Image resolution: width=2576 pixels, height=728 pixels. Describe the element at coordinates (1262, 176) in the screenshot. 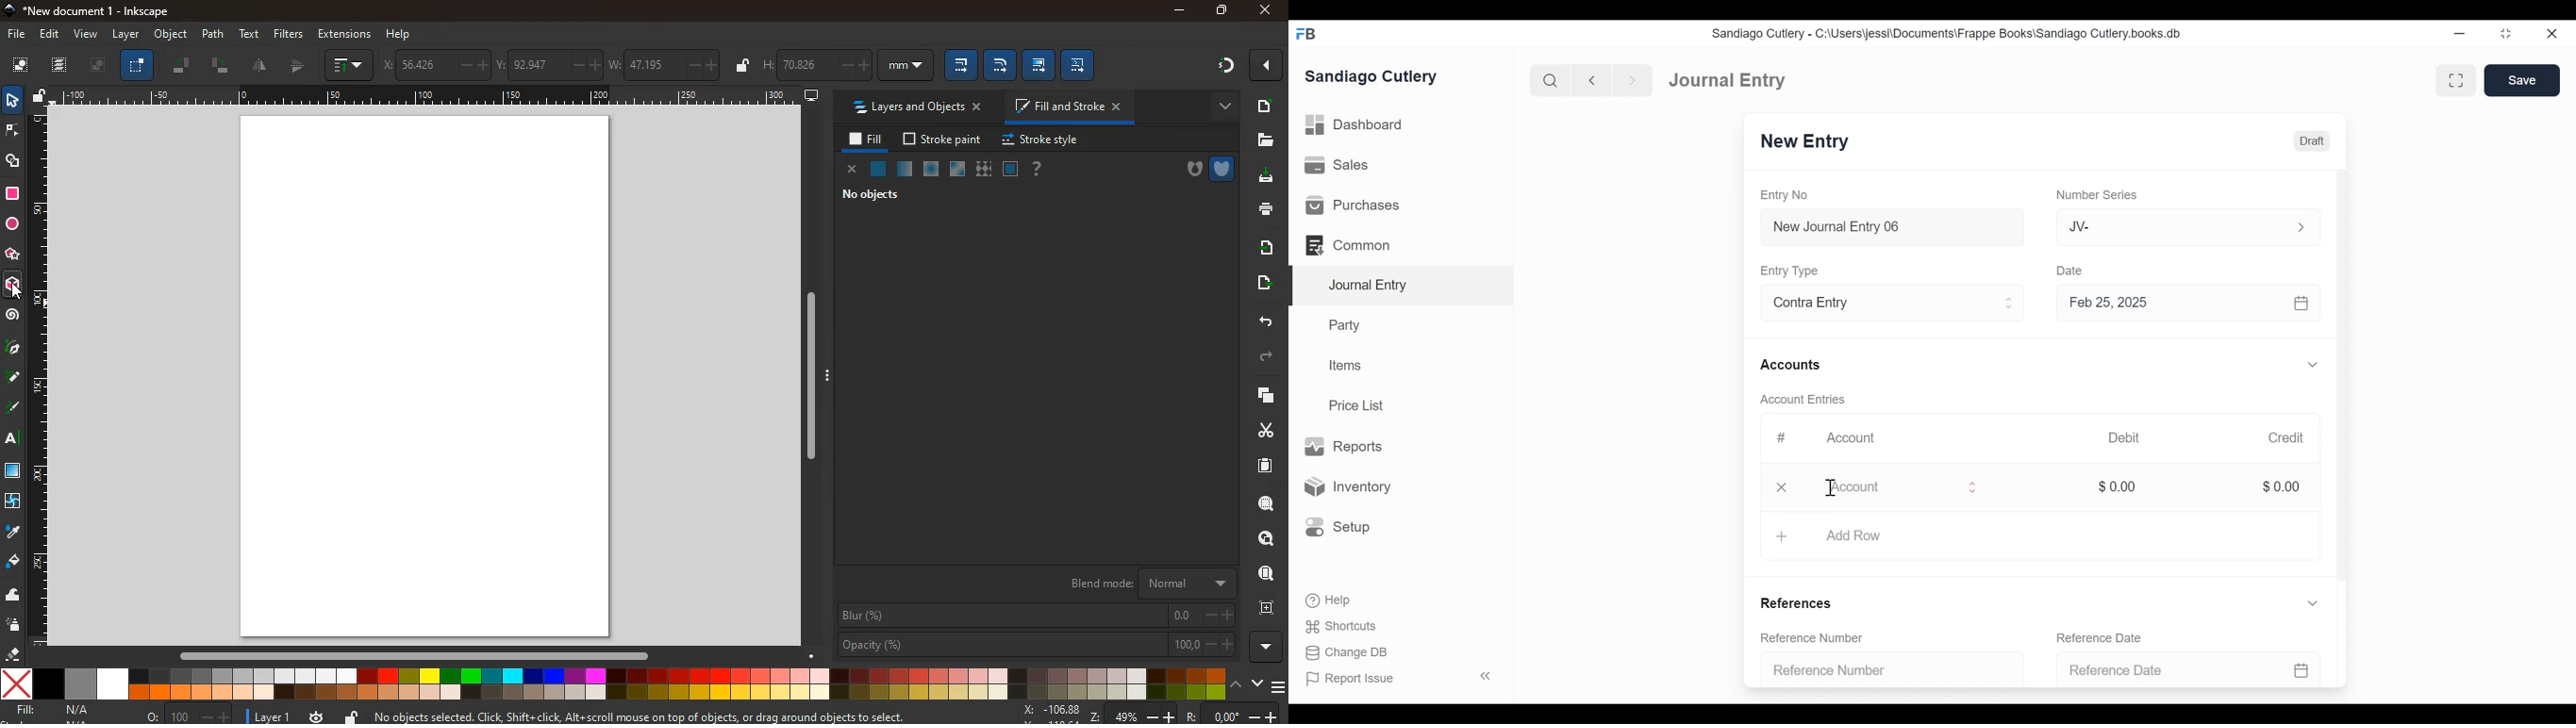

I see `dowload` at that location.